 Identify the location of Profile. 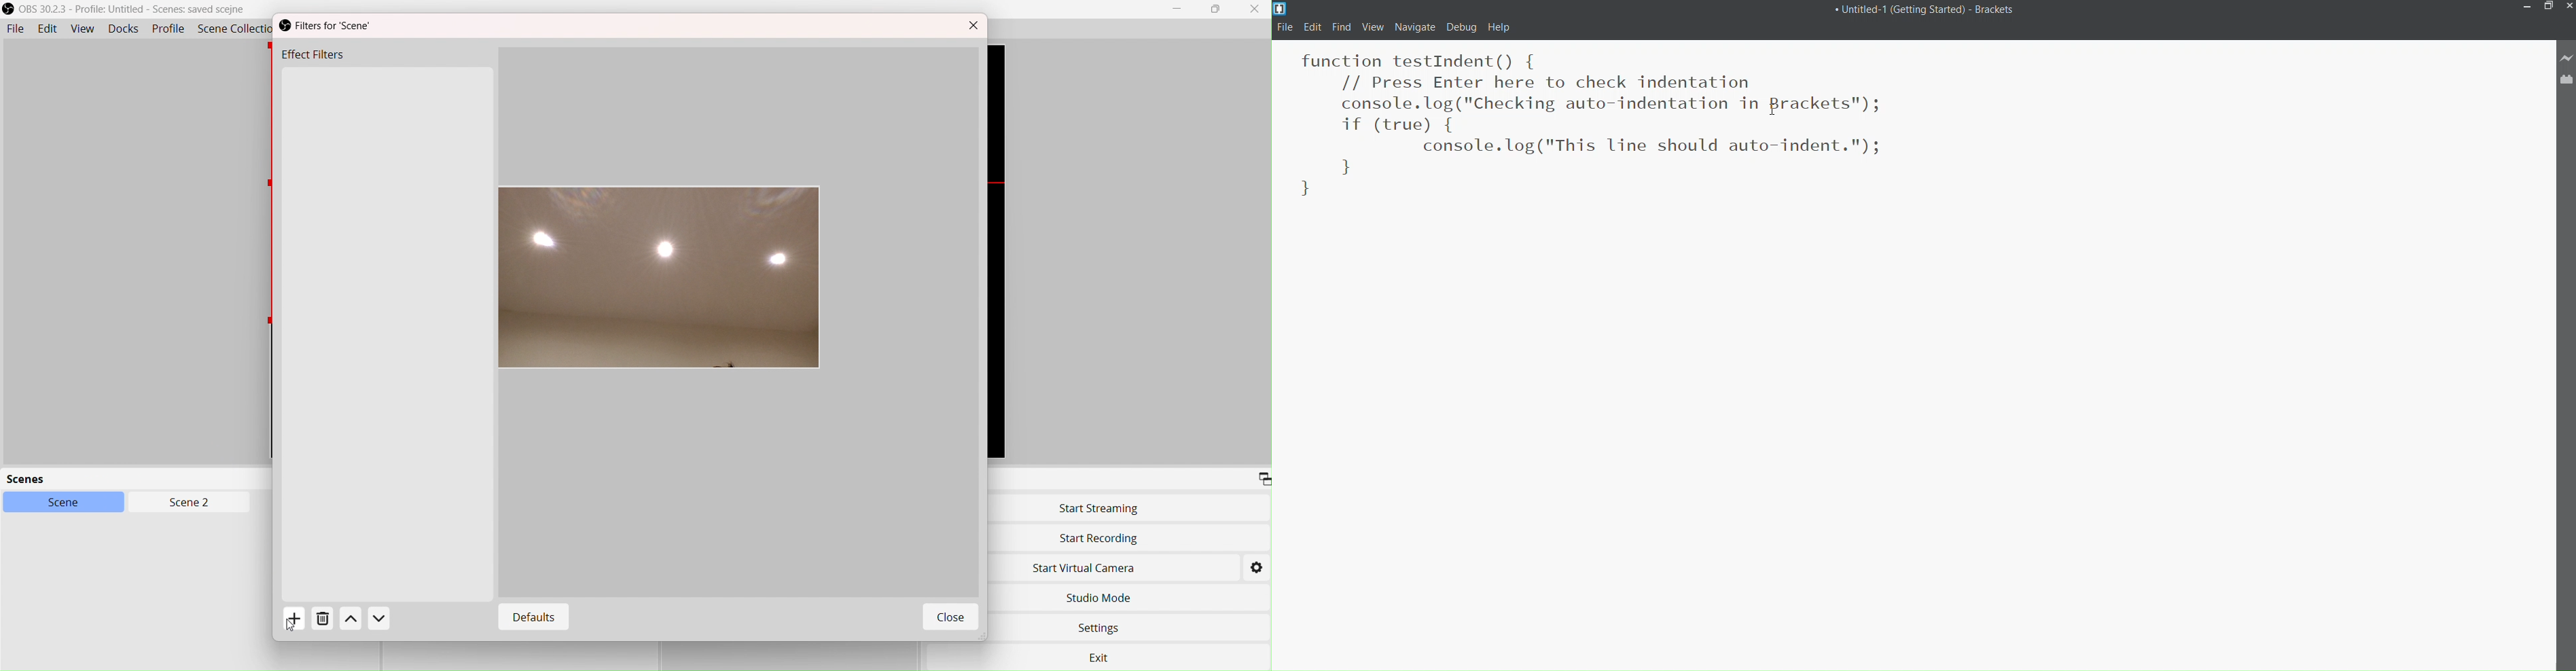
(169, 30).